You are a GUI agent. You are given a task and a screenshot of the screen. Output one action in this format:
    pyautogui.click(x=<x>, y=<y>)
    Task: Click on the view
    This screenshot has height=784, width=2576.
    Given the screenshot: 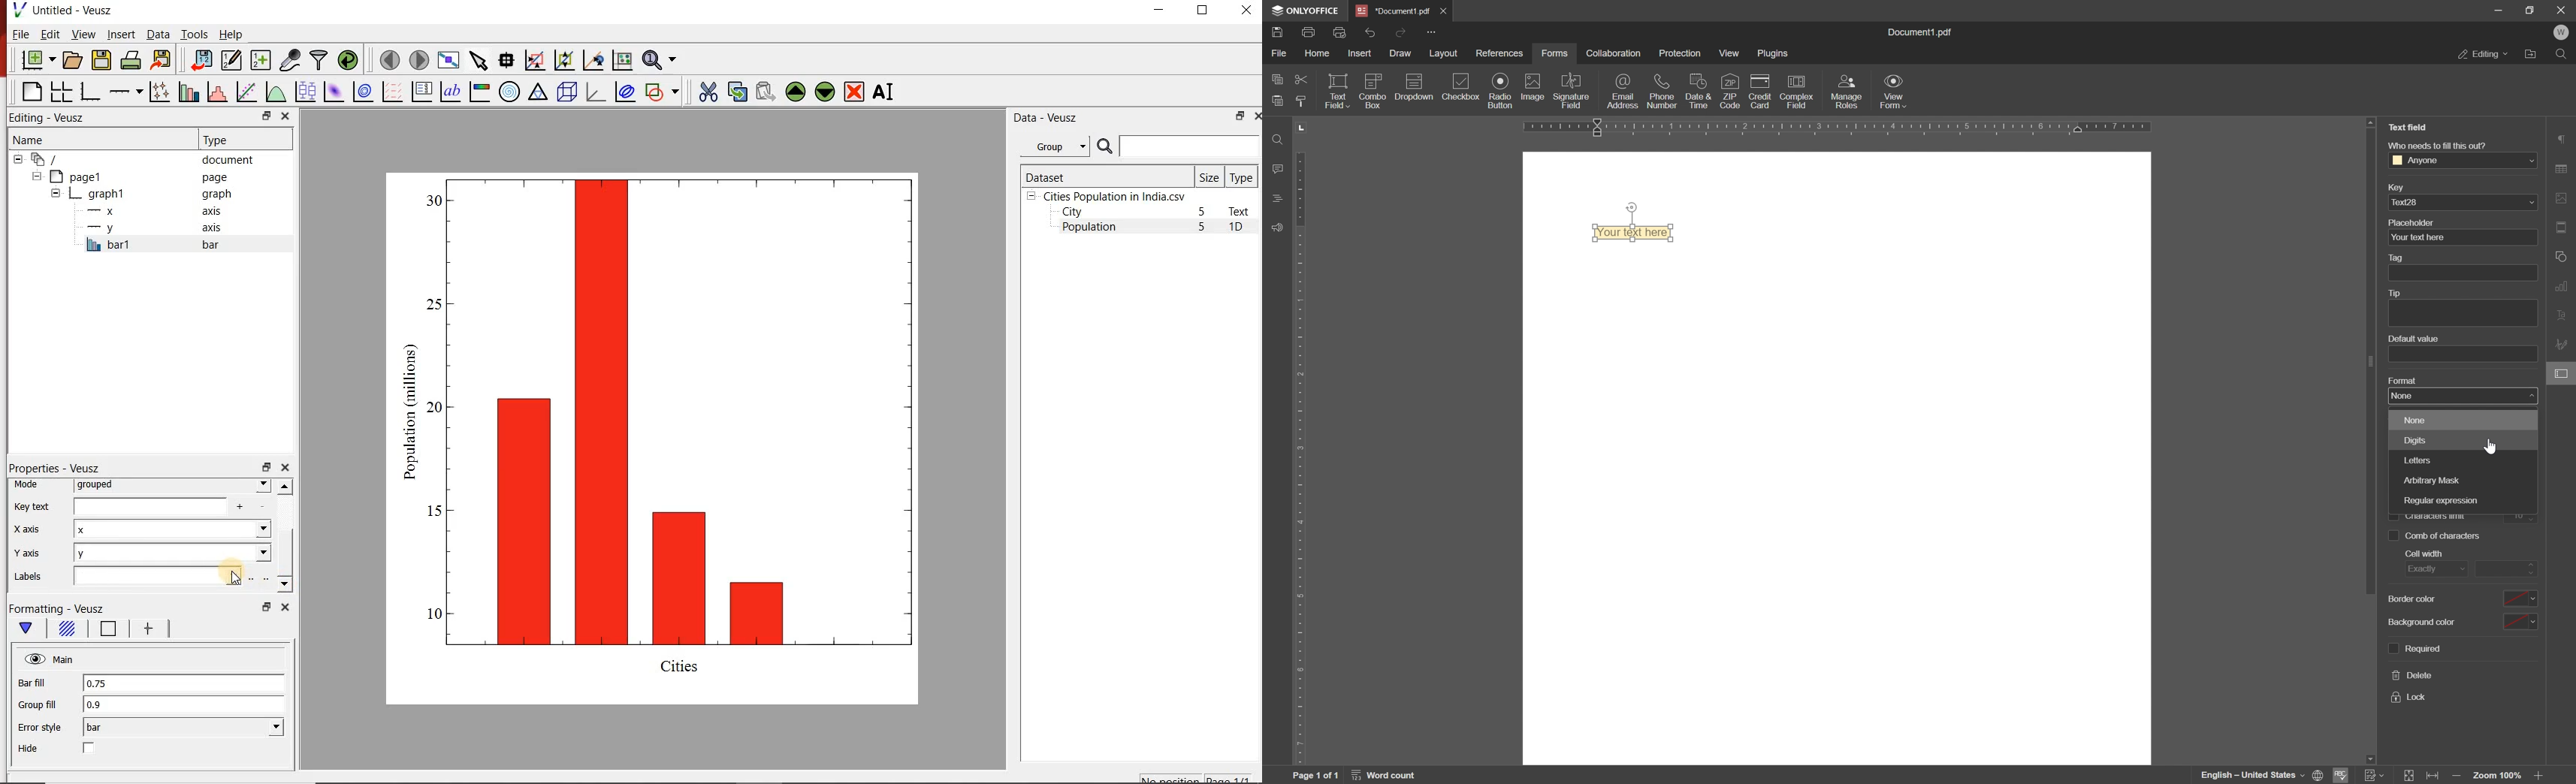 What is the action you would take?
    pyautogui.click(x=1731, y=54)
    